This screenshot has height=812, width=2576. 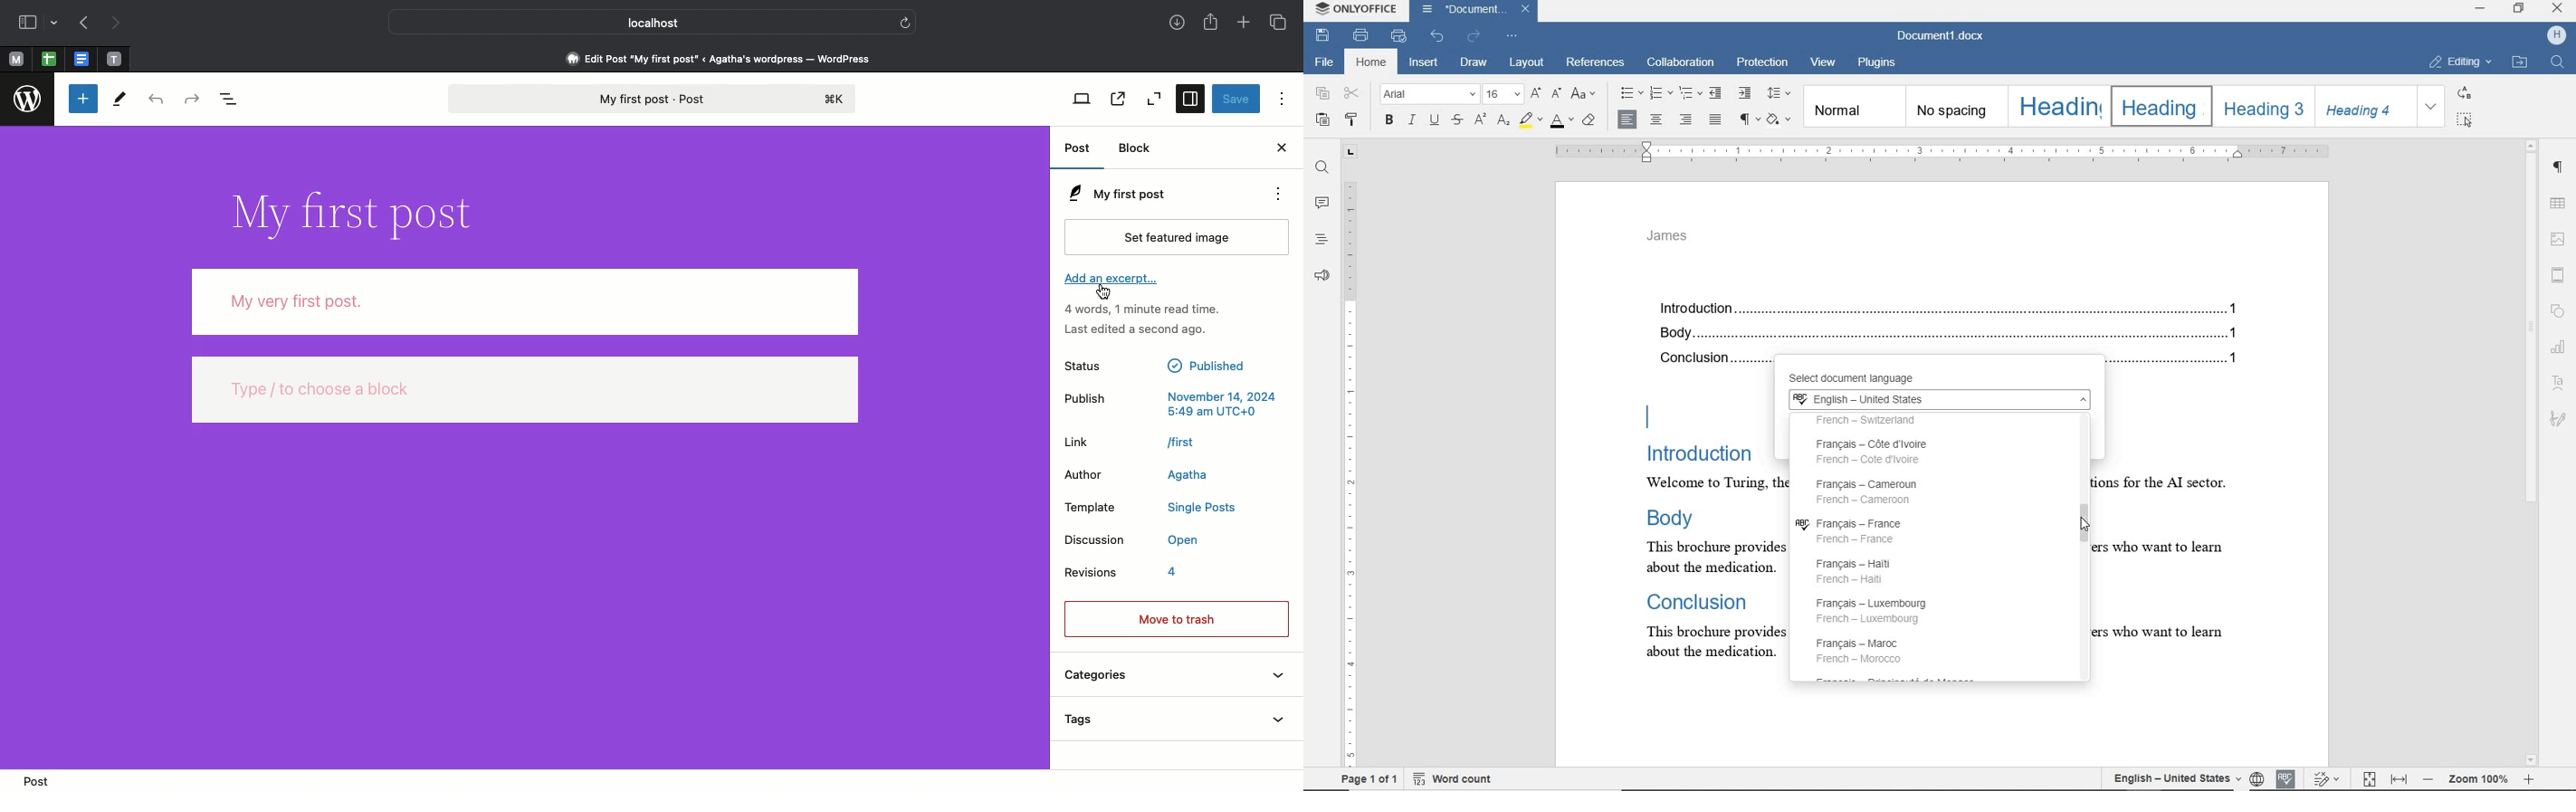 I want to click on highlight color, so click(x=1530, y=120).